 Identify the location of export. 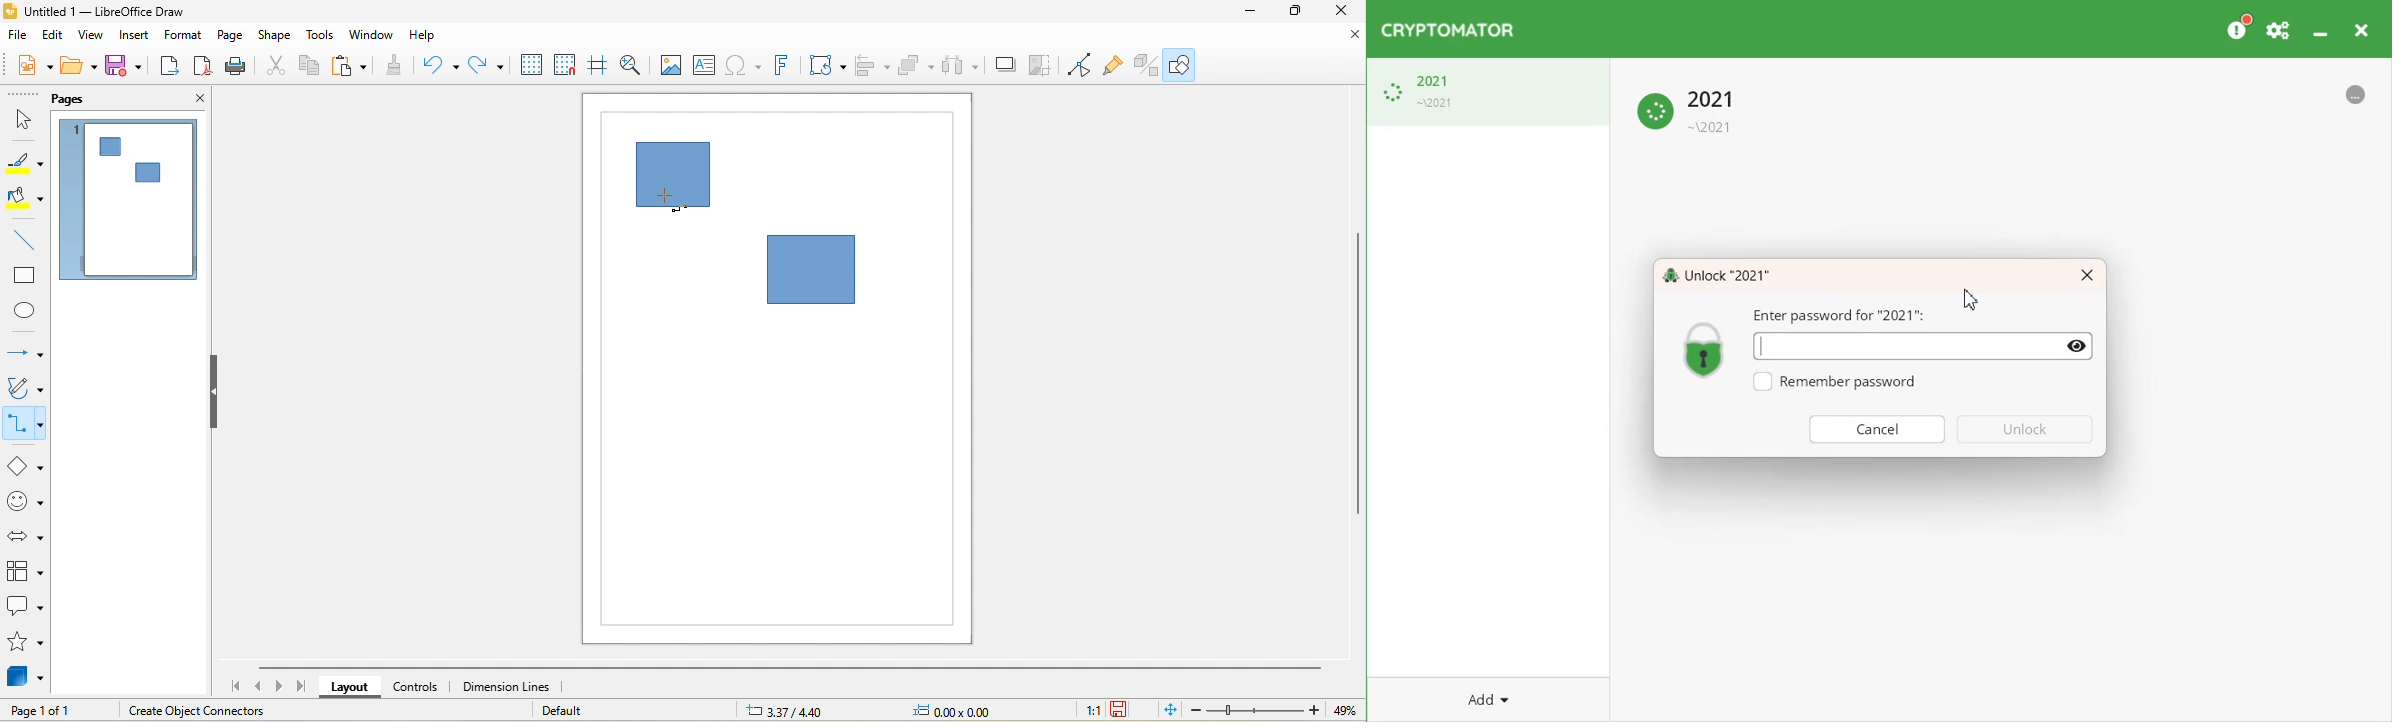
(169, 66).